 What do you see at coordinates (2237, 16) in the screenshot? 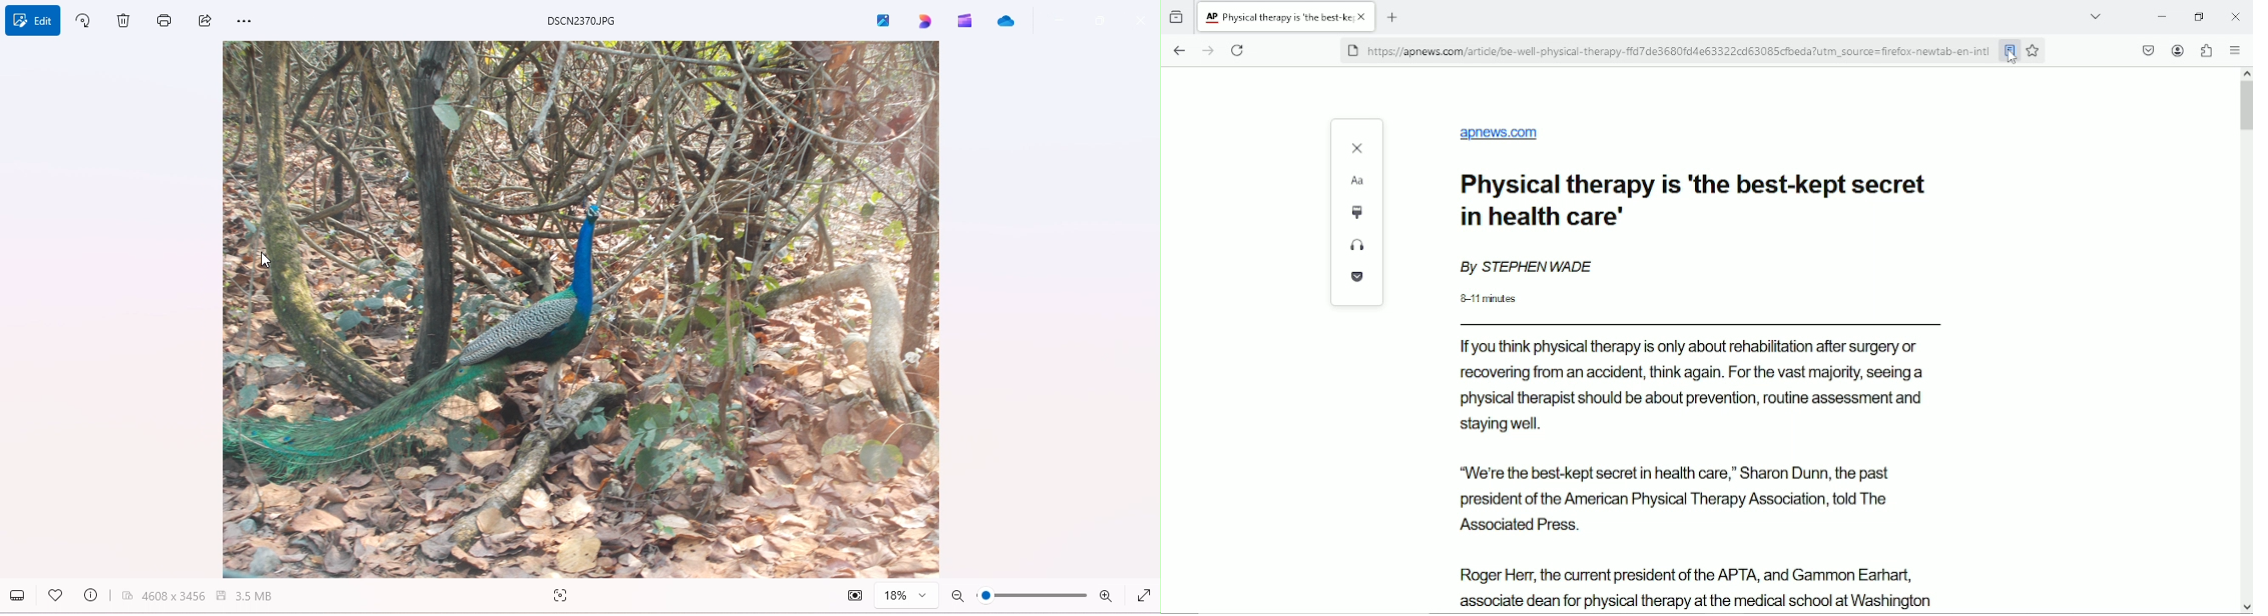
I see `Close` at bounding box center [2237, 16].